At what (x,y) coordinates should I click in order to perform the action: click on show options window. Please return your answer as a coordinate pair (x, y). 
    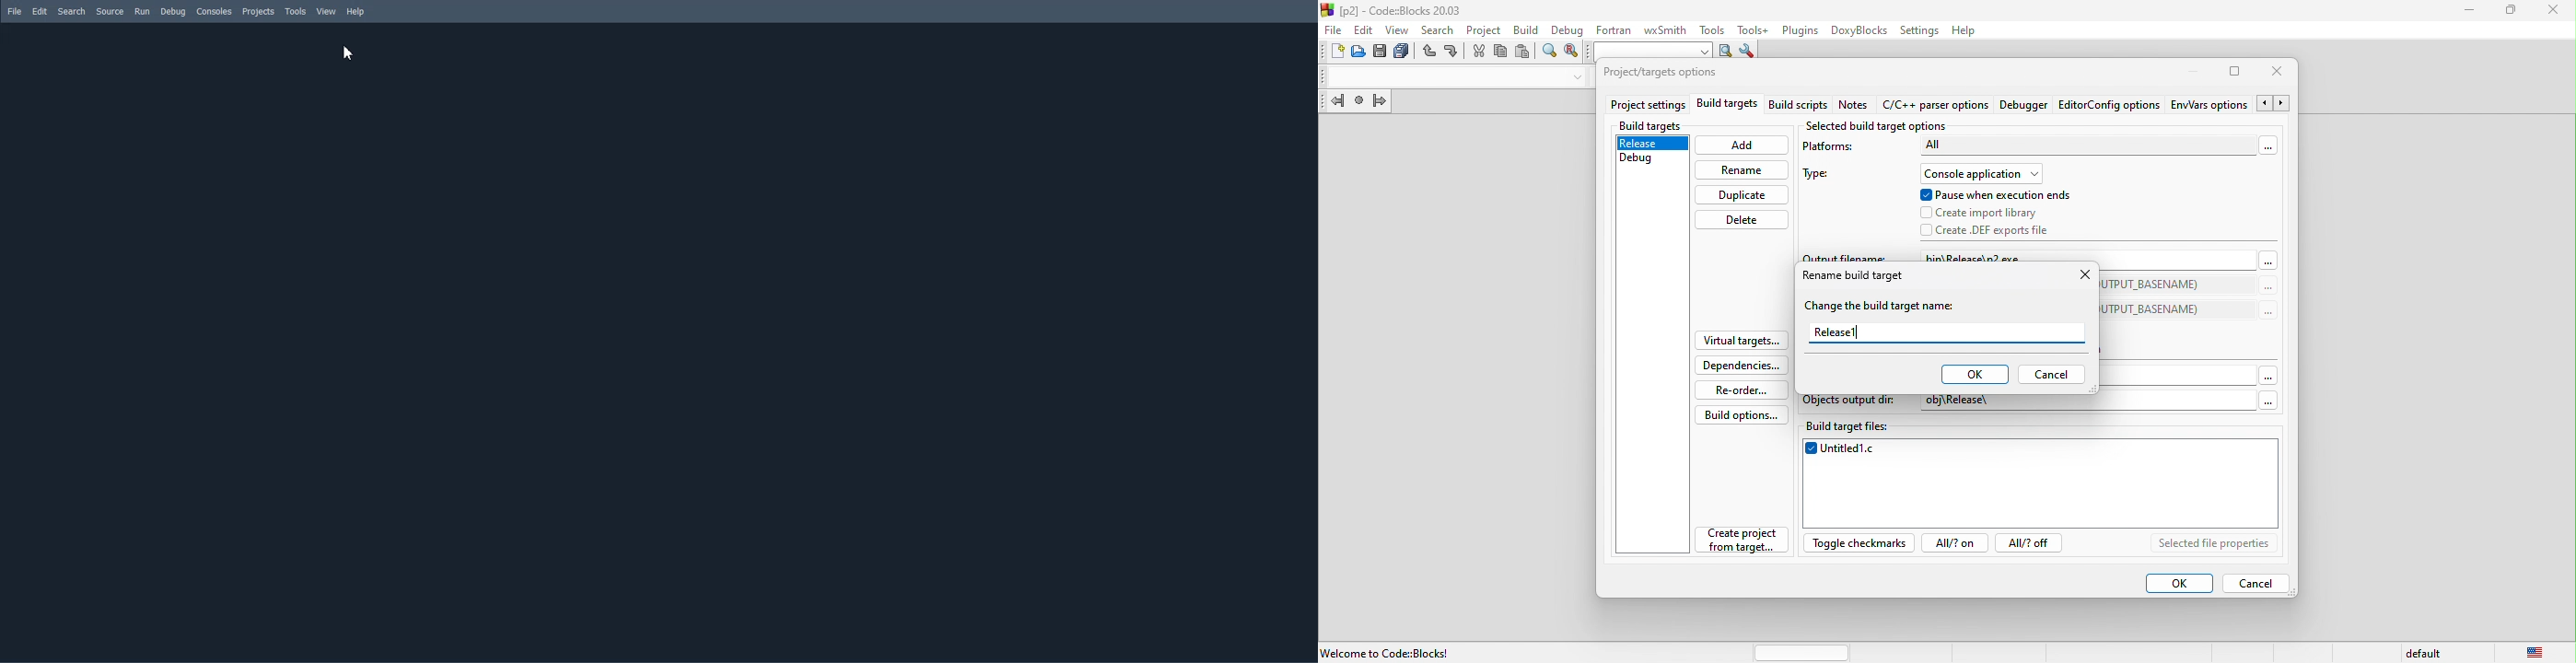
    Looking at the image, I should click on (1747, 52).